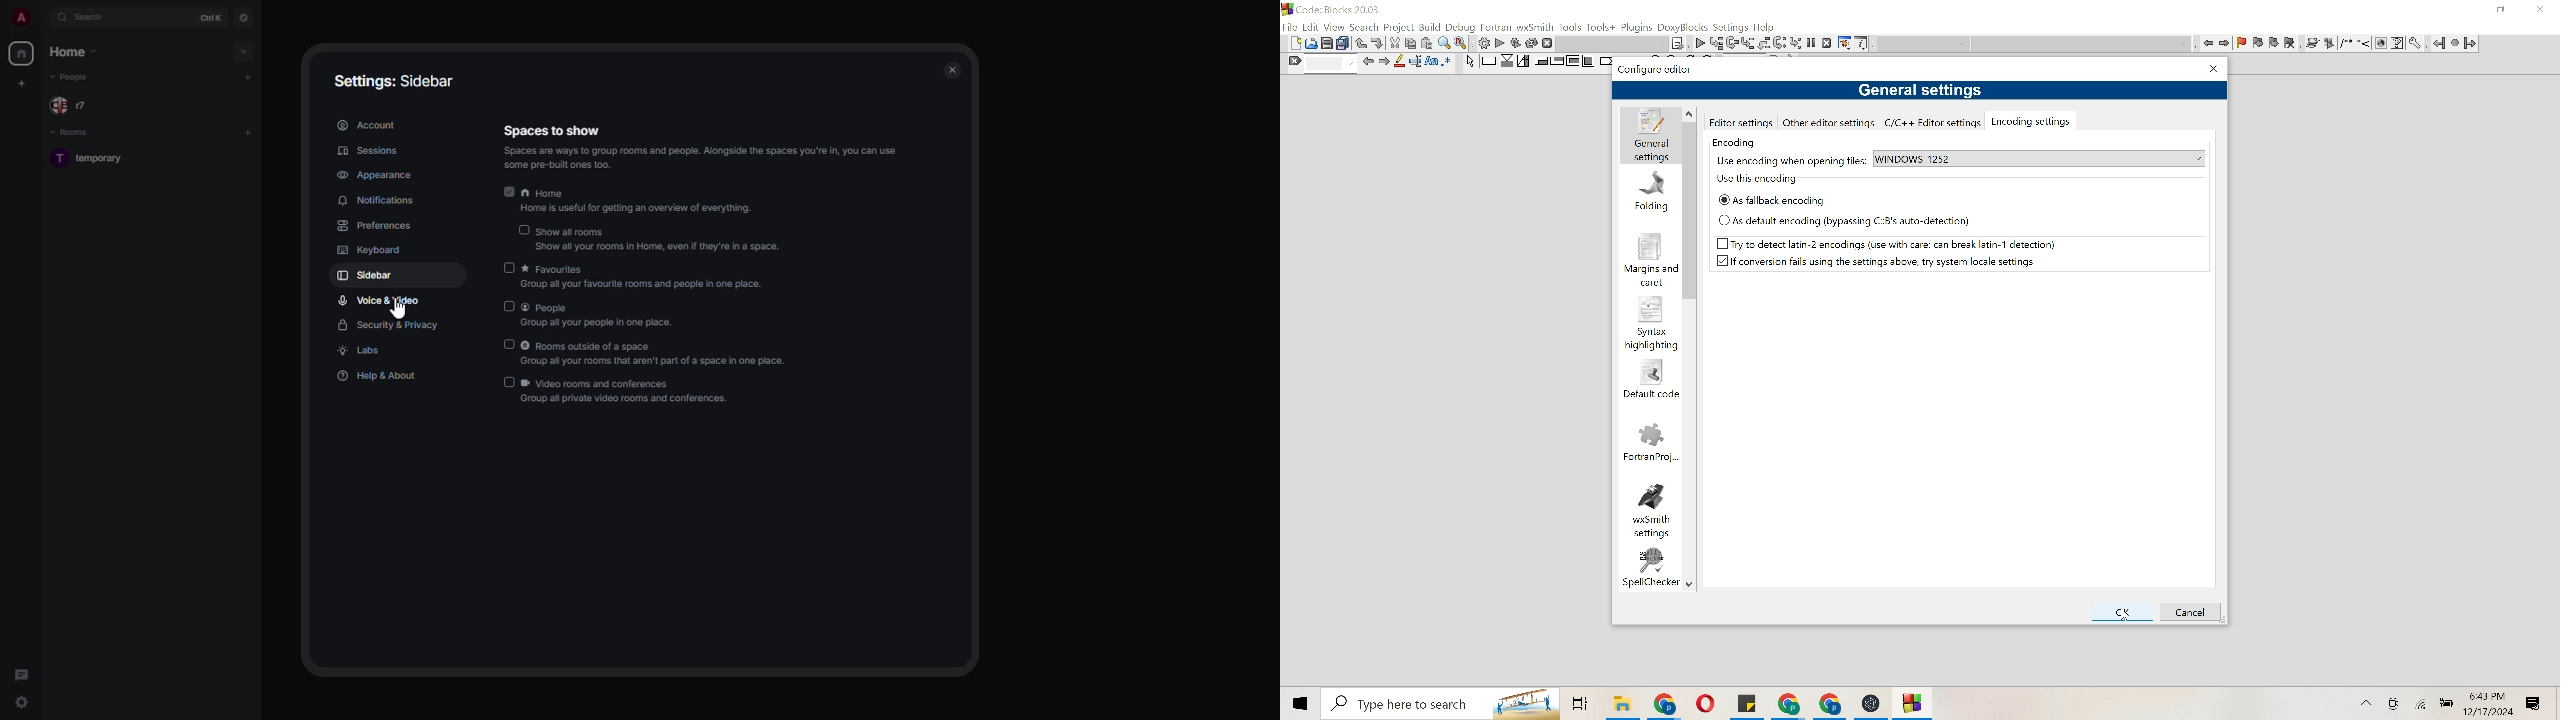 The width and height of the screenshot is (2576, 728). What do you see at coordinates (525, 230) in the screenshot?
I see `disabled` at bounding box center [525, 230].